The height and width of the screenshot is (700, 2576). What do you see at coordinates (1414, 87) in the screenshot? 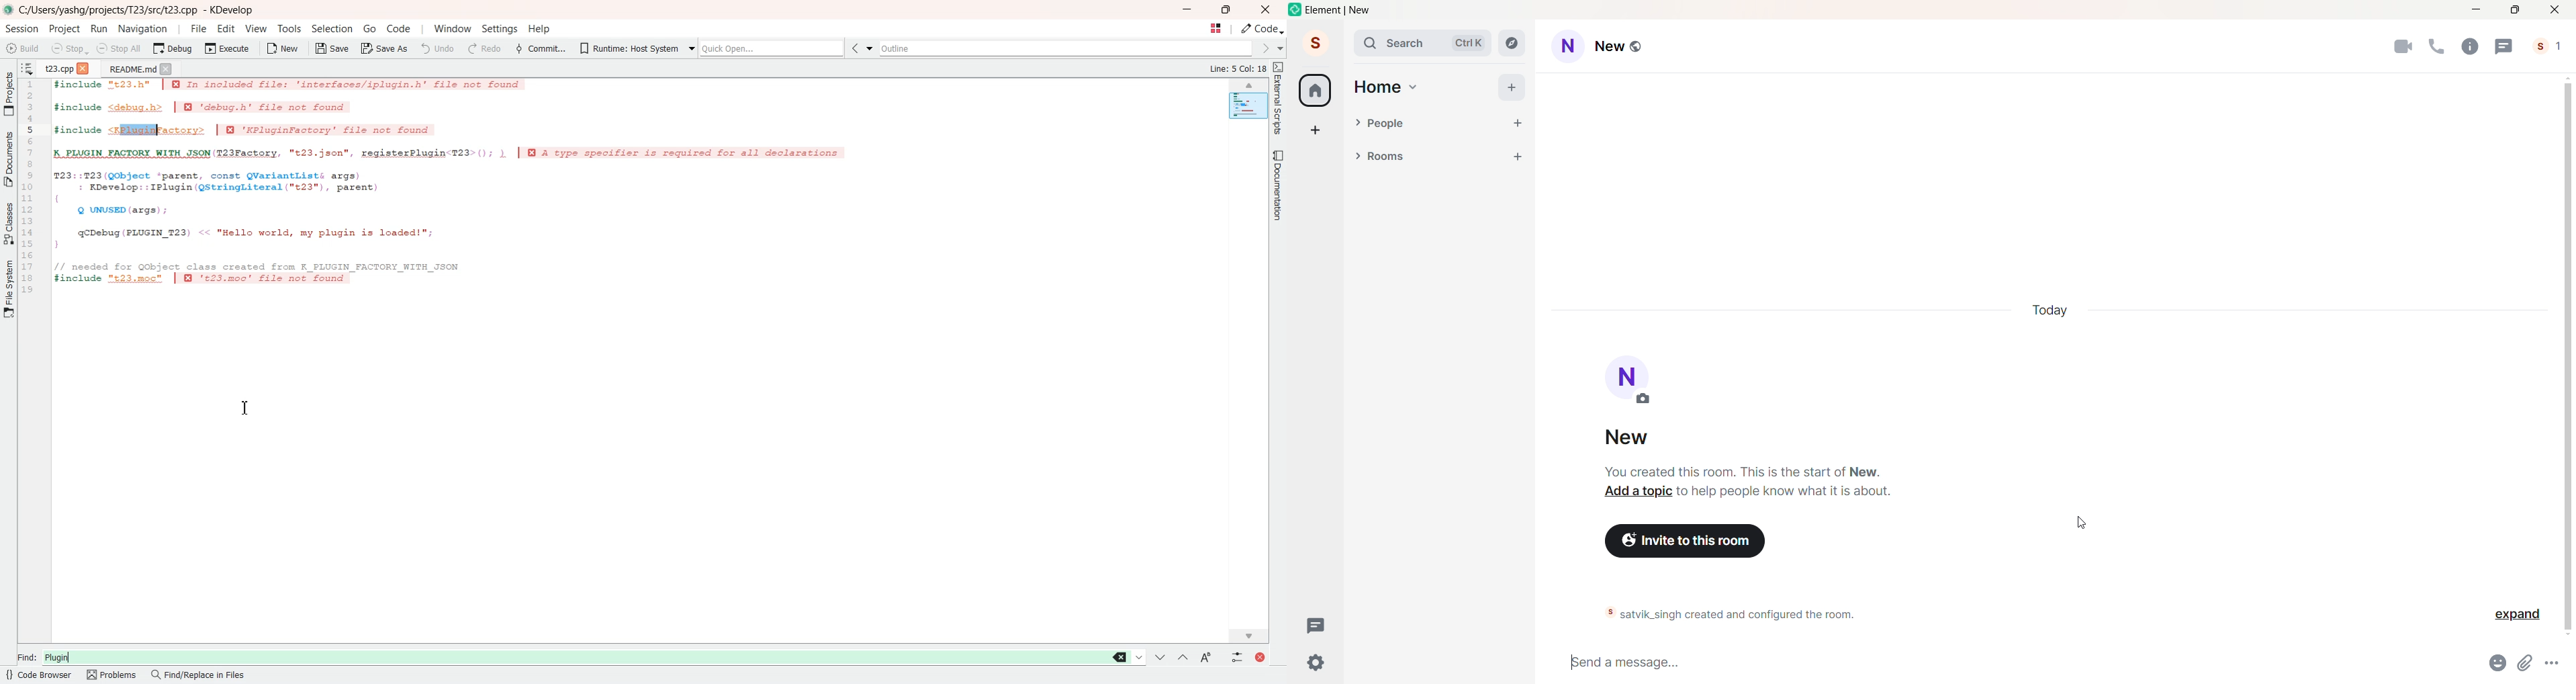
I see `Home Drop Down` at bounding box center [1414, 87].